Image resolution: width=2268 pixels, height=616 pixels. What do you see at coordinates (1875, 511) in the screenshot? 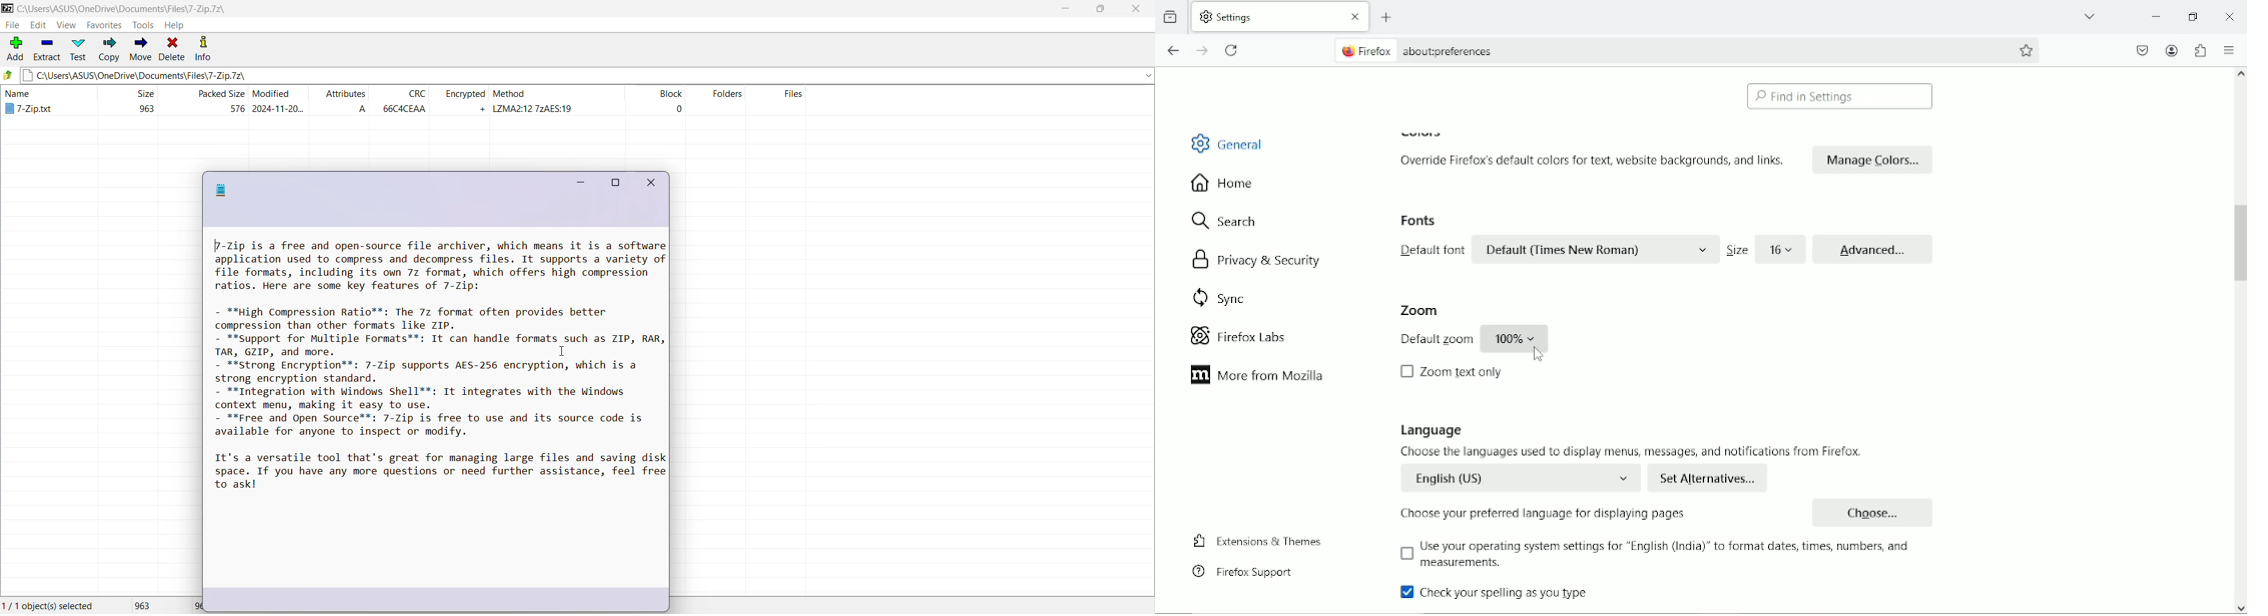
I see `Choose...` at bounding box center [1875, 511].